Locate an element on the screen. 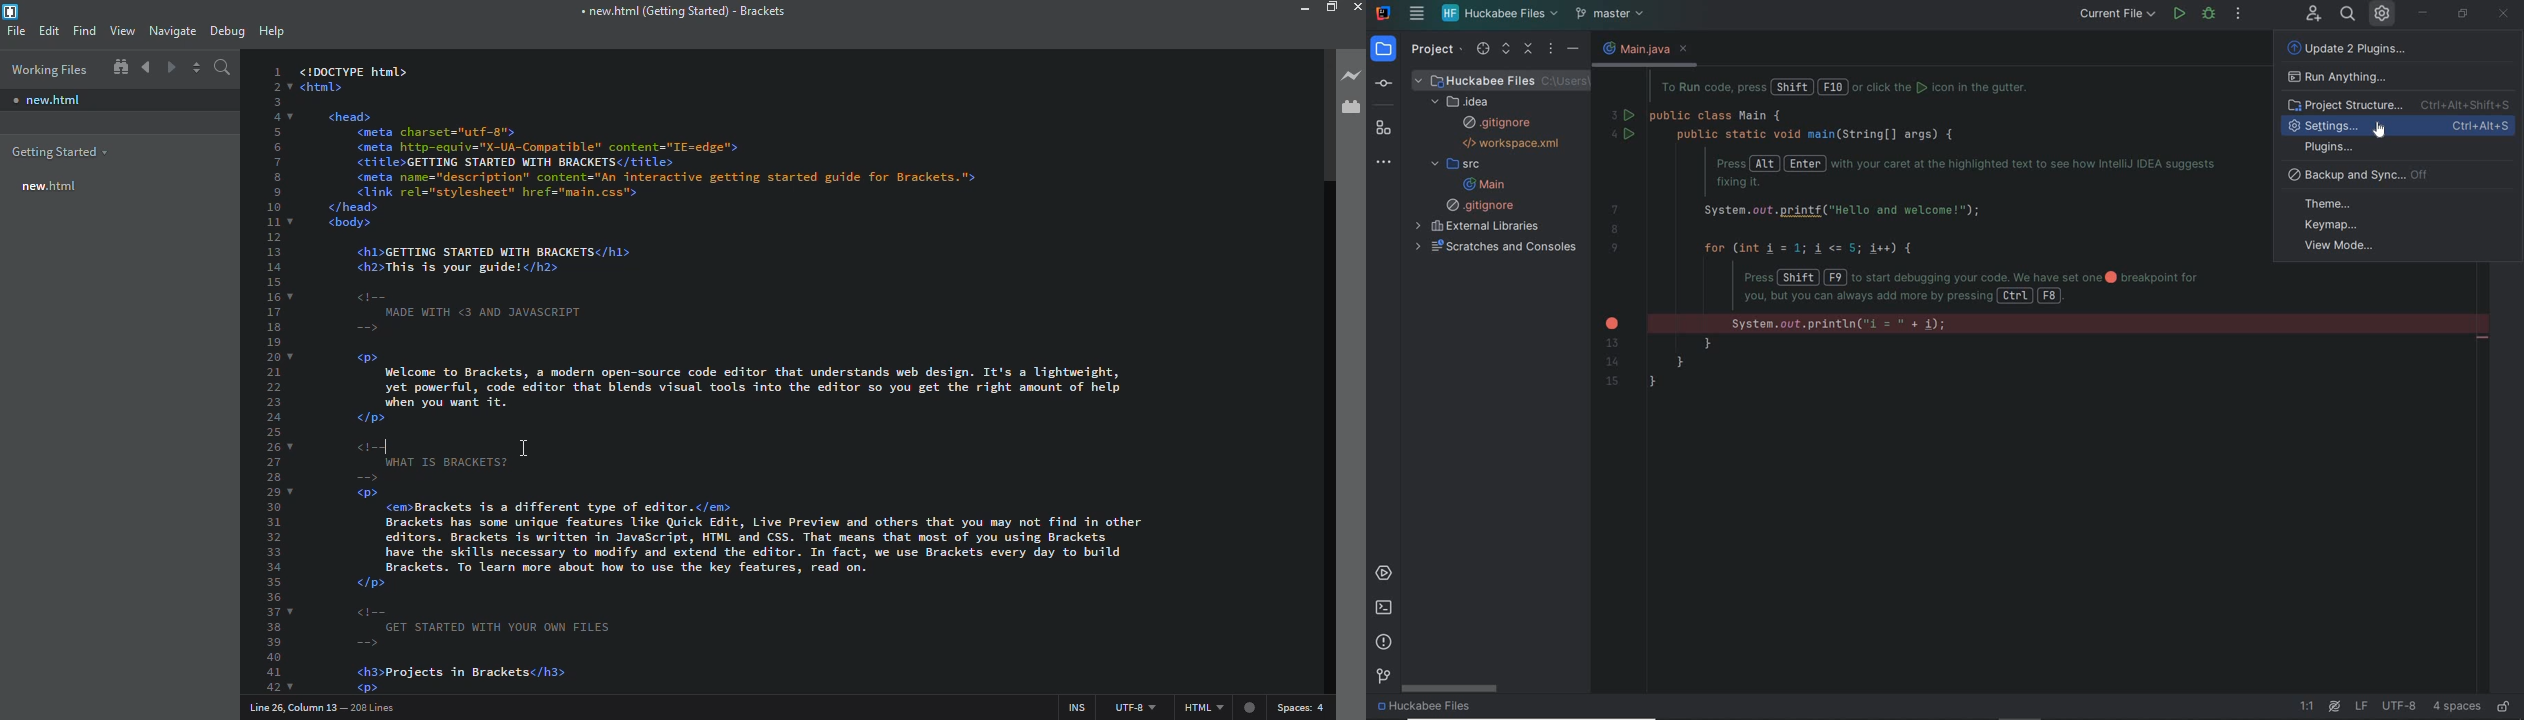 This screenshot has width=2548, height=728. html is located at coordinates (1221, 707).